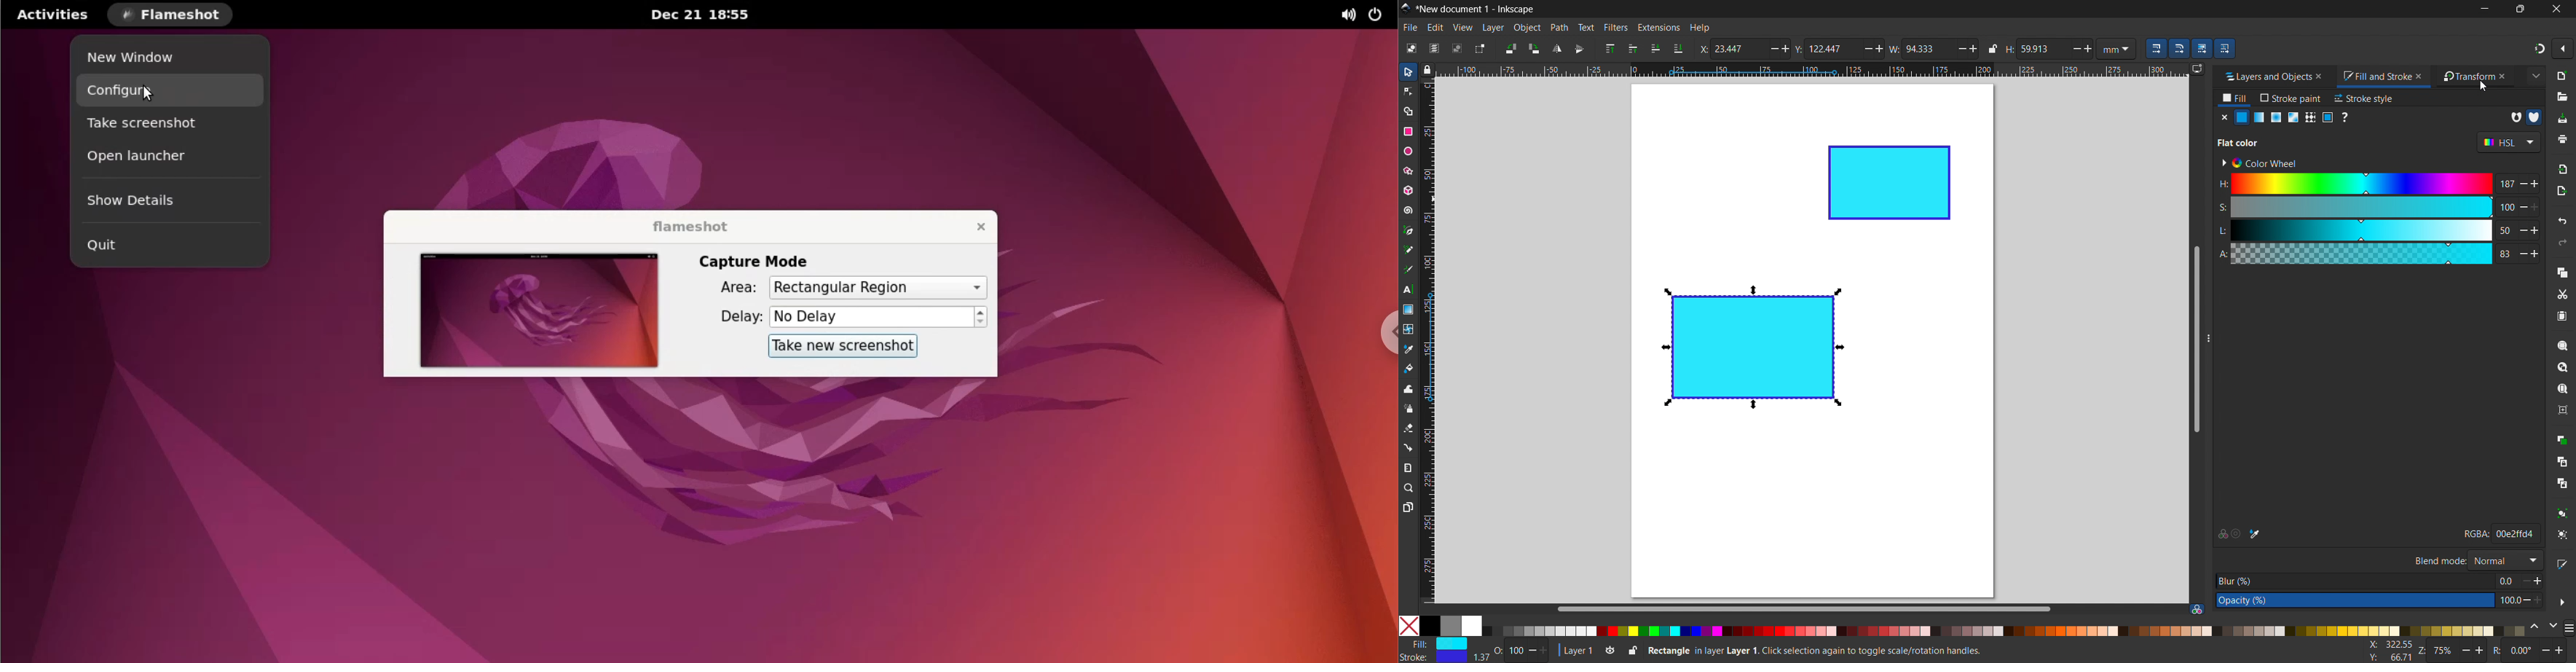  I want to click on close, so click(2324, 76).